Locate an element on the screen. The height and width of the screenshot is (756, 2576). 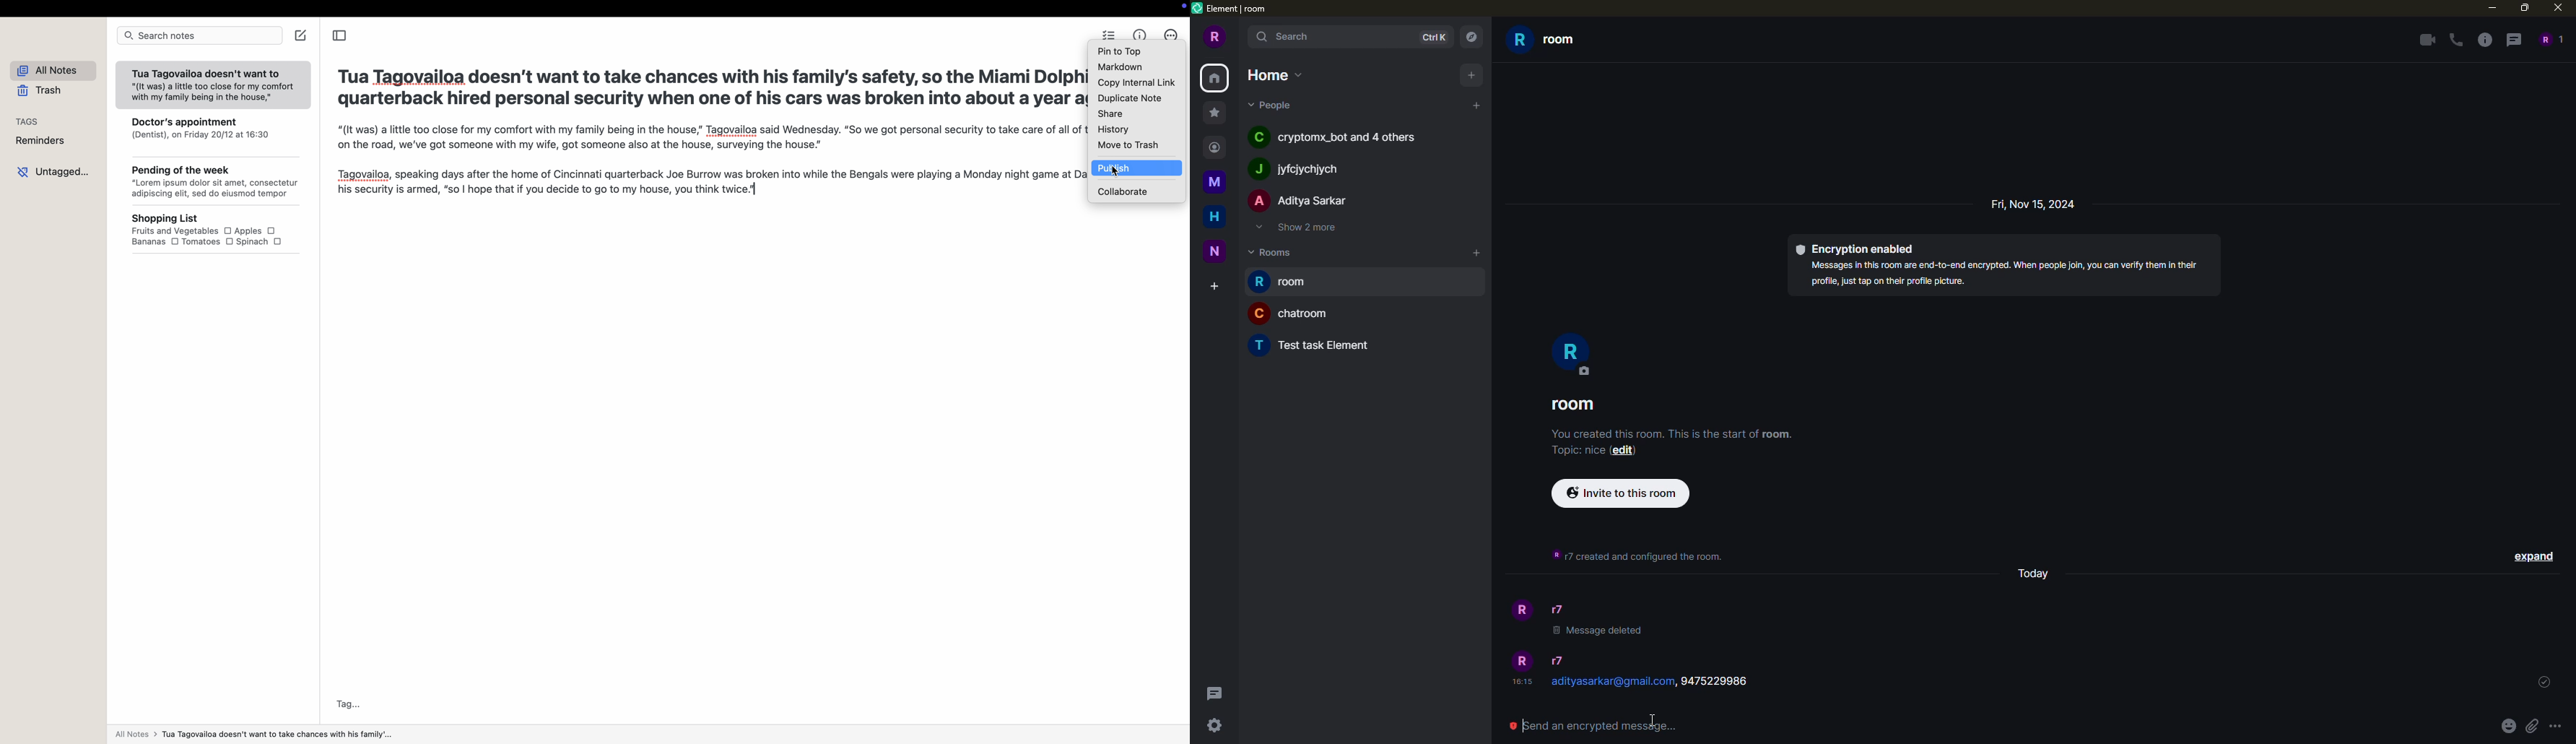
move to trash is located at coordinates (1128, 146).